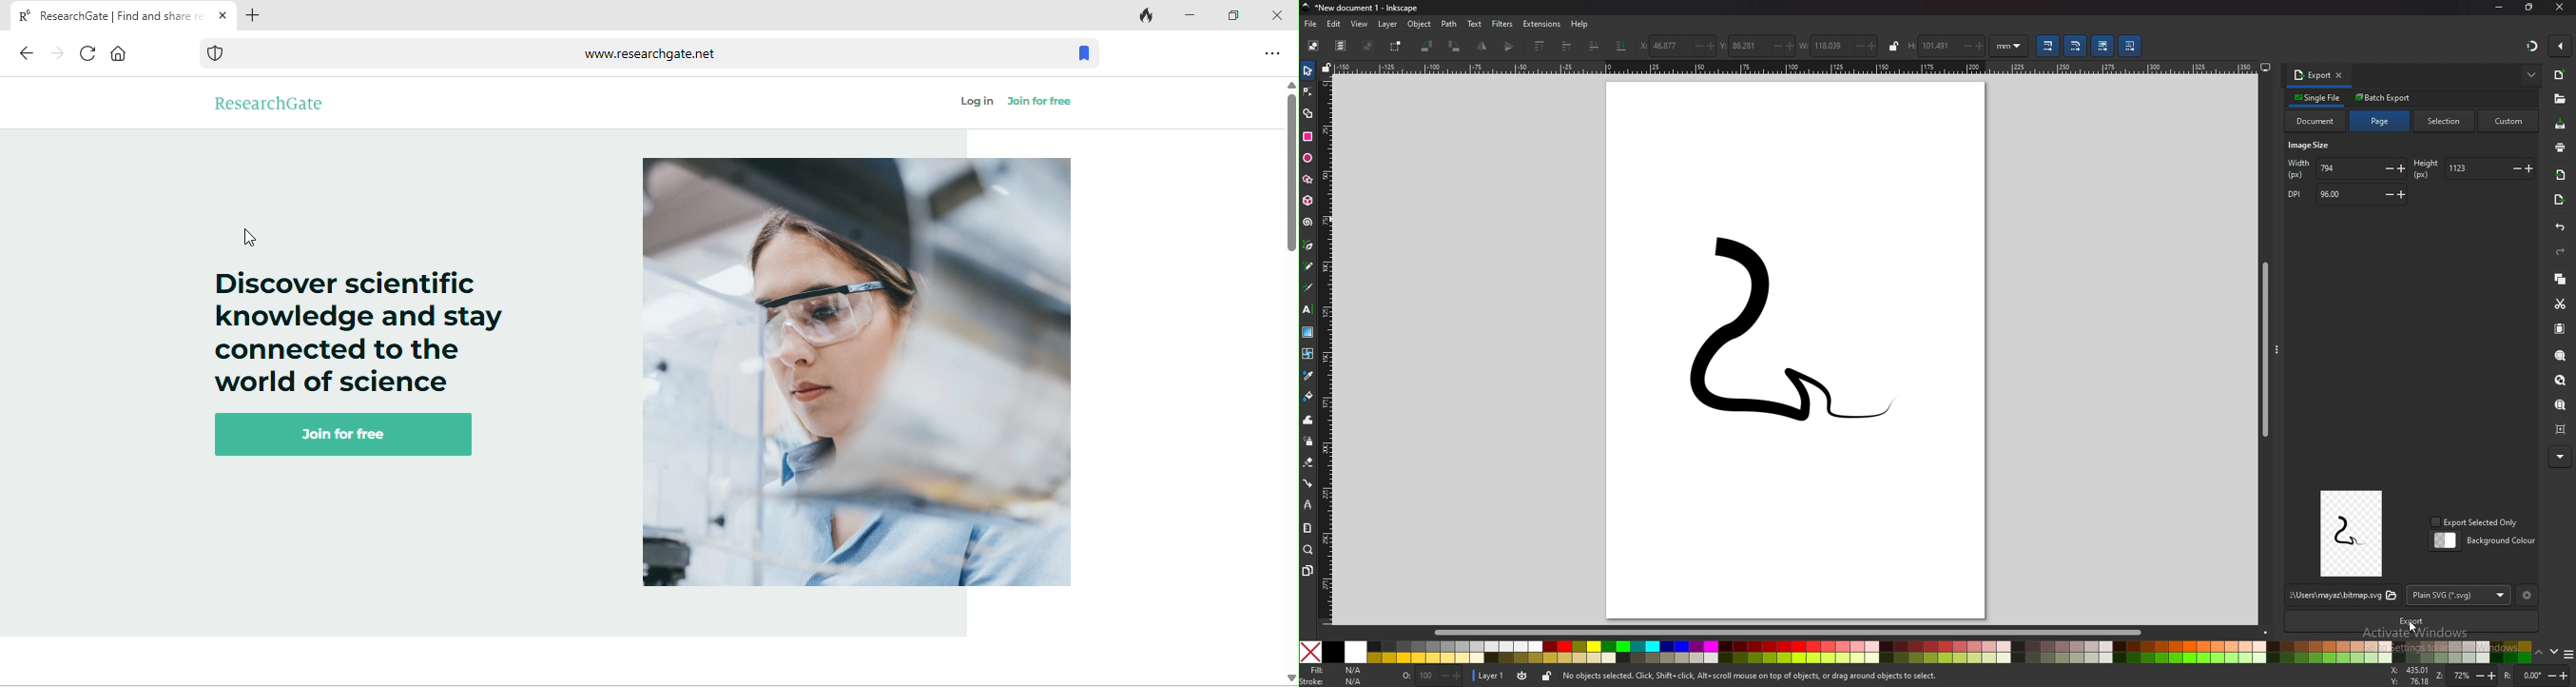 The height and width of the screenshot is (700, 2576). What do you see at coordinates (1947, 46) in the screenshot?
I see `height` at bounding box center [1947, 46].